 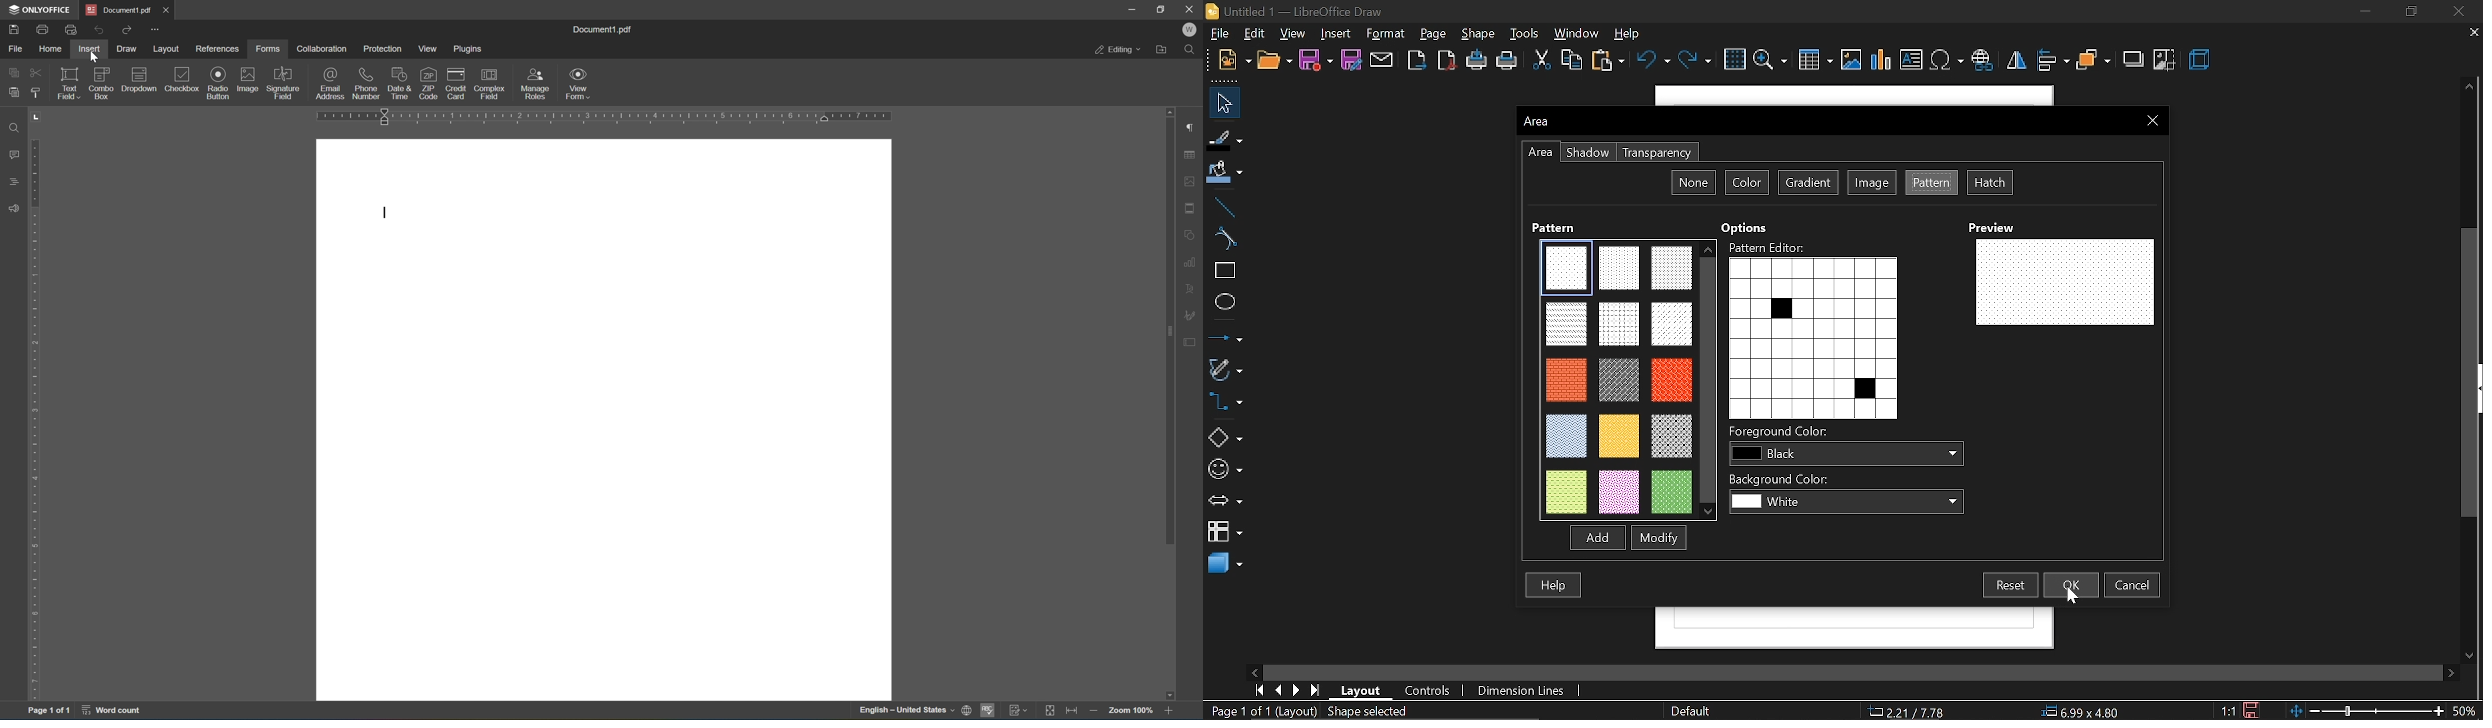 What do you see at coordinates (1767, 246) in the screenshot?
I see `Pattern Editor` at bounding box center [1767, 246].